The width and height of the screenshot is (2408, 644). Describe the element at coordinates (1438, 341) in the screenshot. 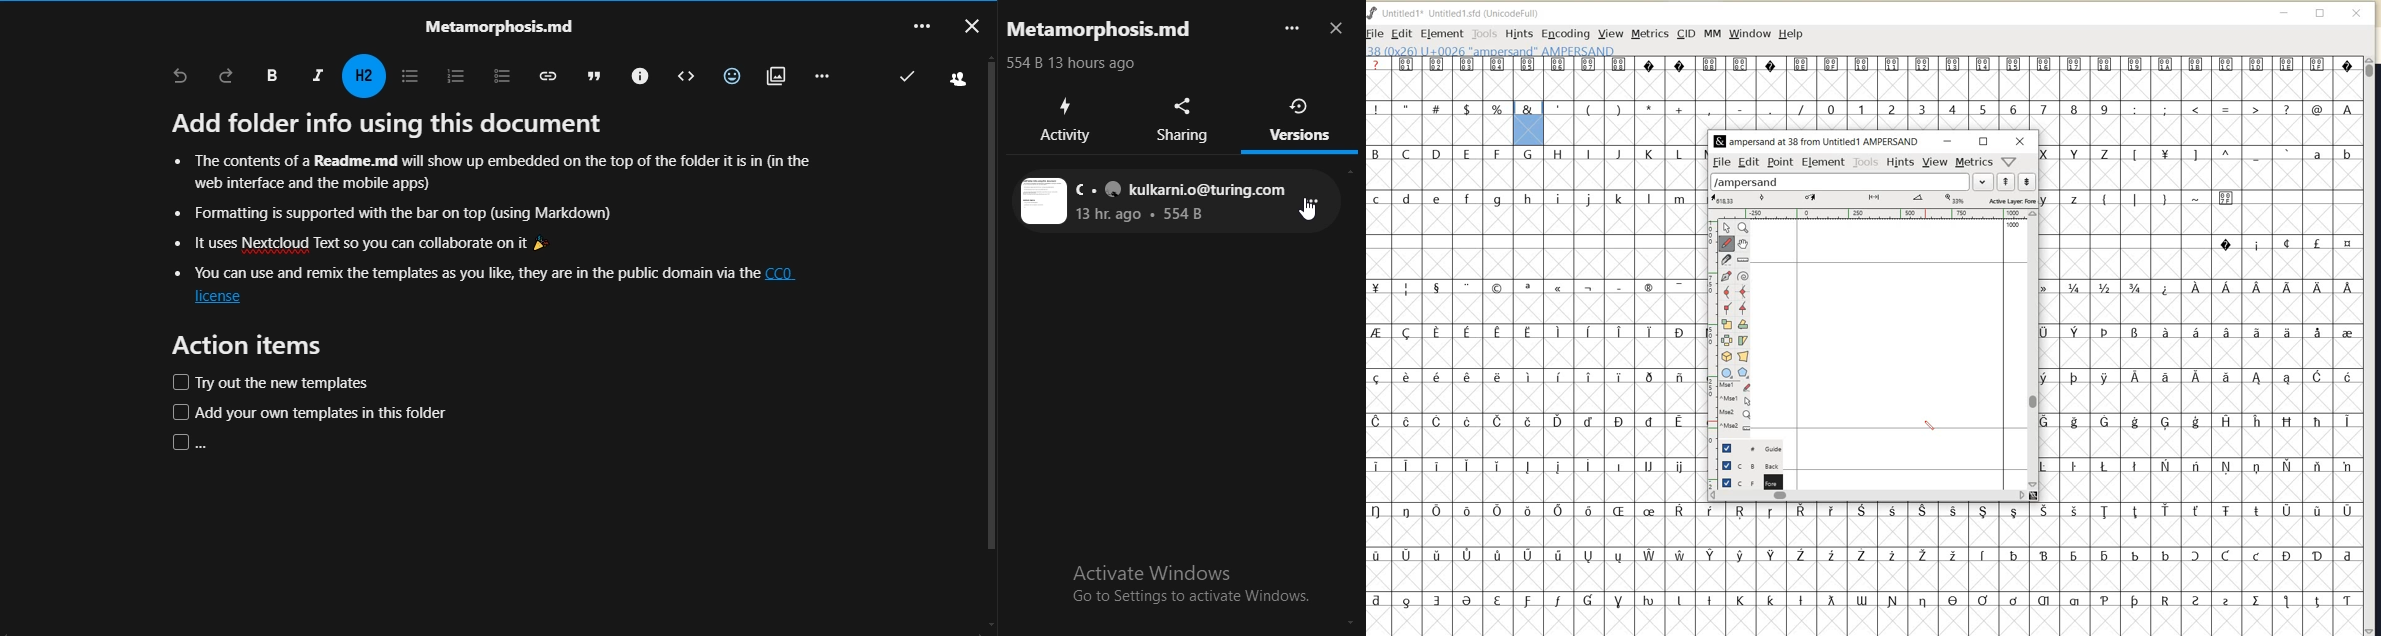

I see `glyph characters` at that location.